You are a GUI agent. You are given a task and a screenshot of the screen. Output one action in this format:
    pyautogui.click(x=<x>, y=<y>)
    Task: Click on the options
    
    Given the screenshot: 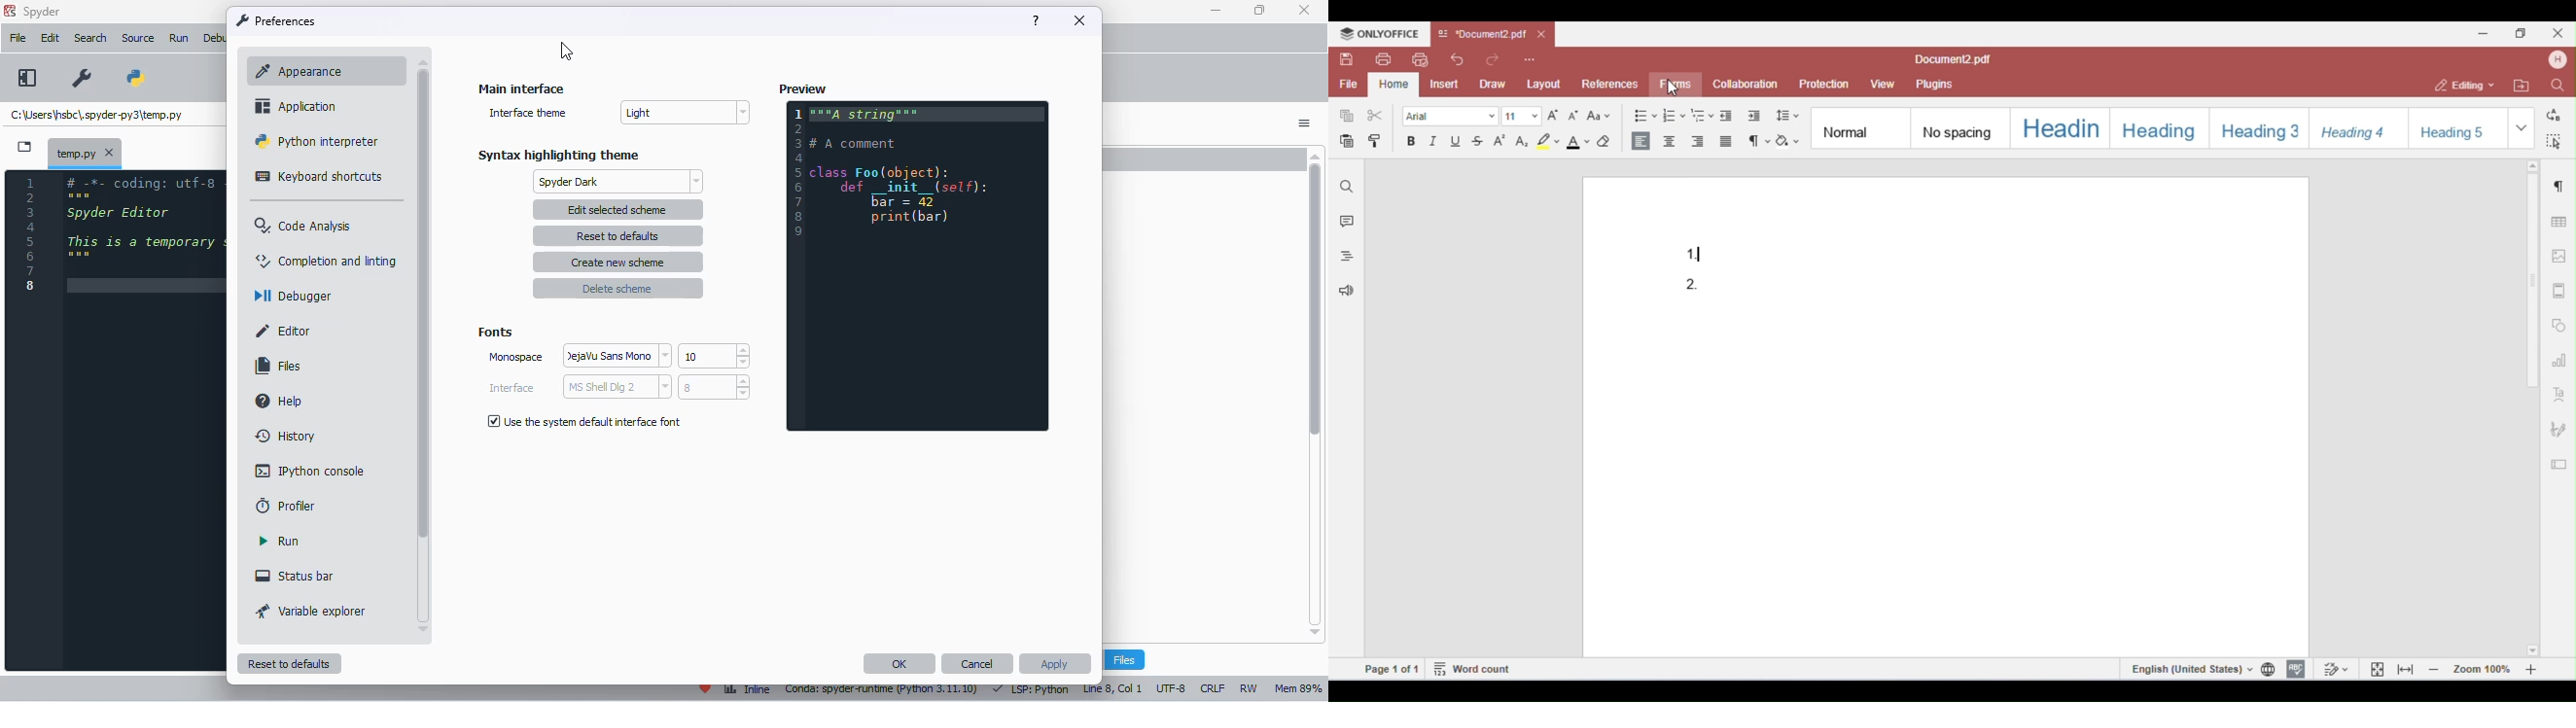 What is the action you would take?
    pyautogui.click(x=1305, y=123)
    